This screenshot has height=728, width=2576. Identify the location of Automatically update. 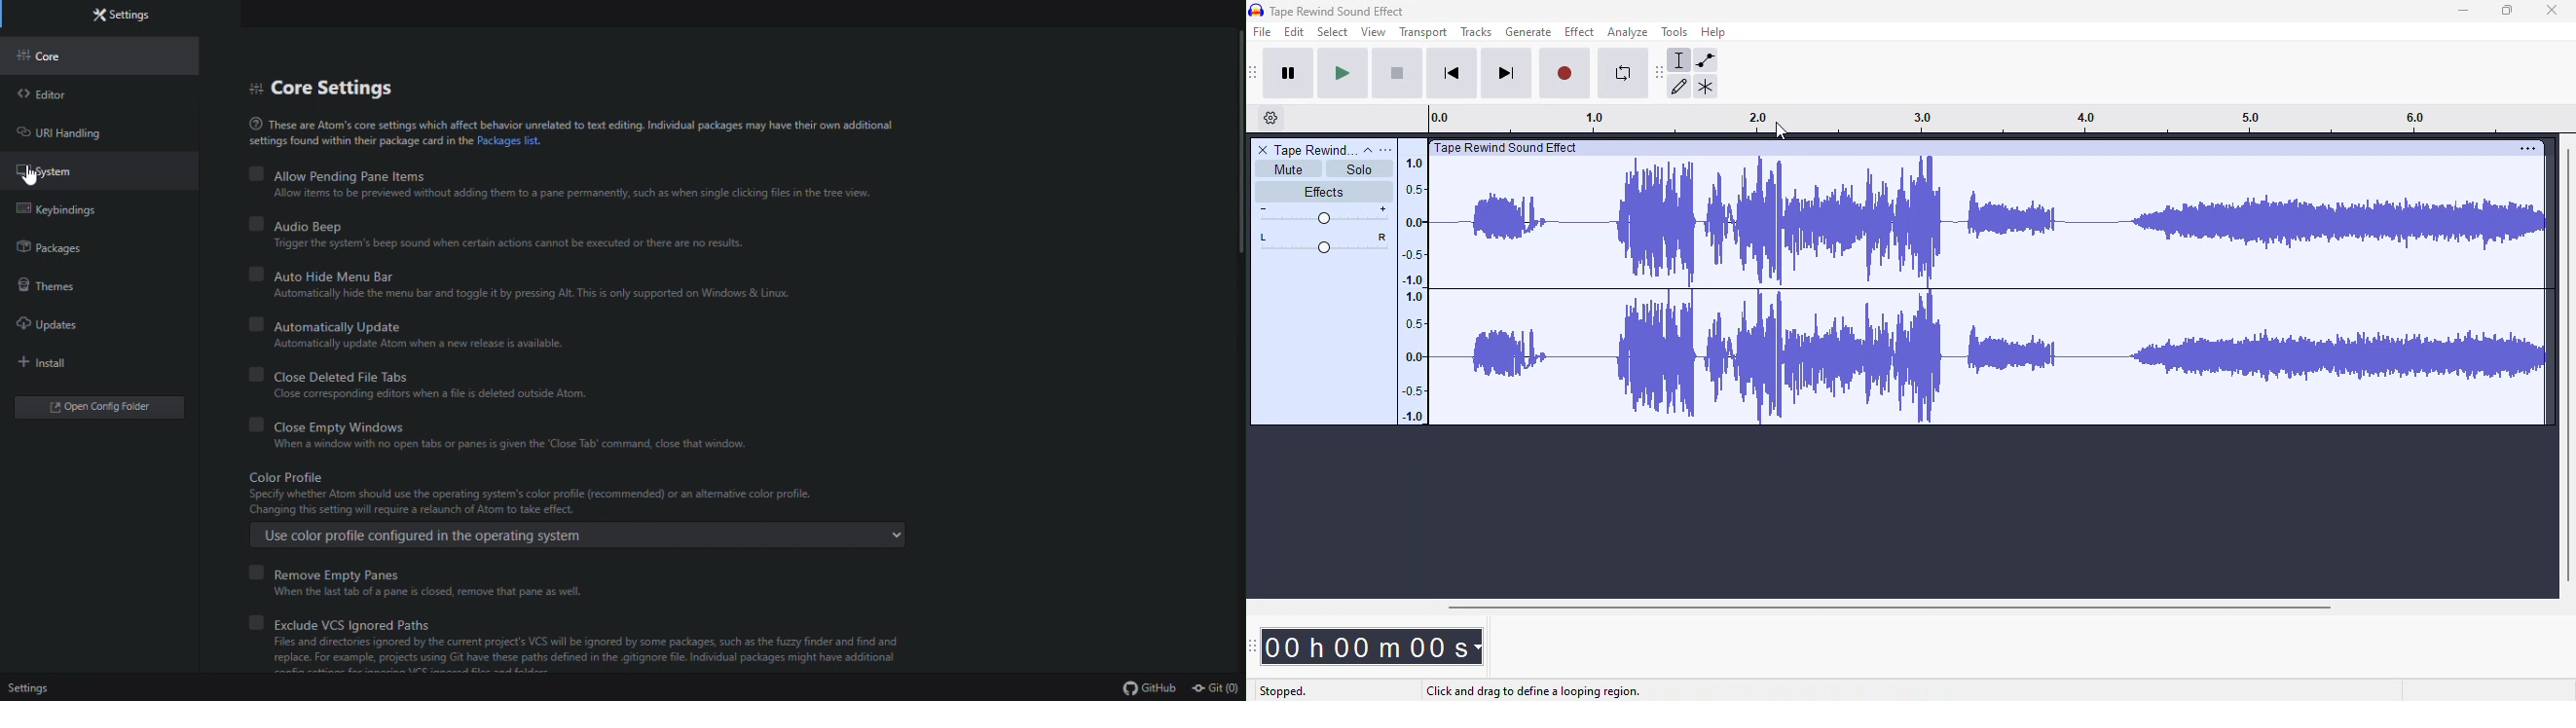
(422, 326).